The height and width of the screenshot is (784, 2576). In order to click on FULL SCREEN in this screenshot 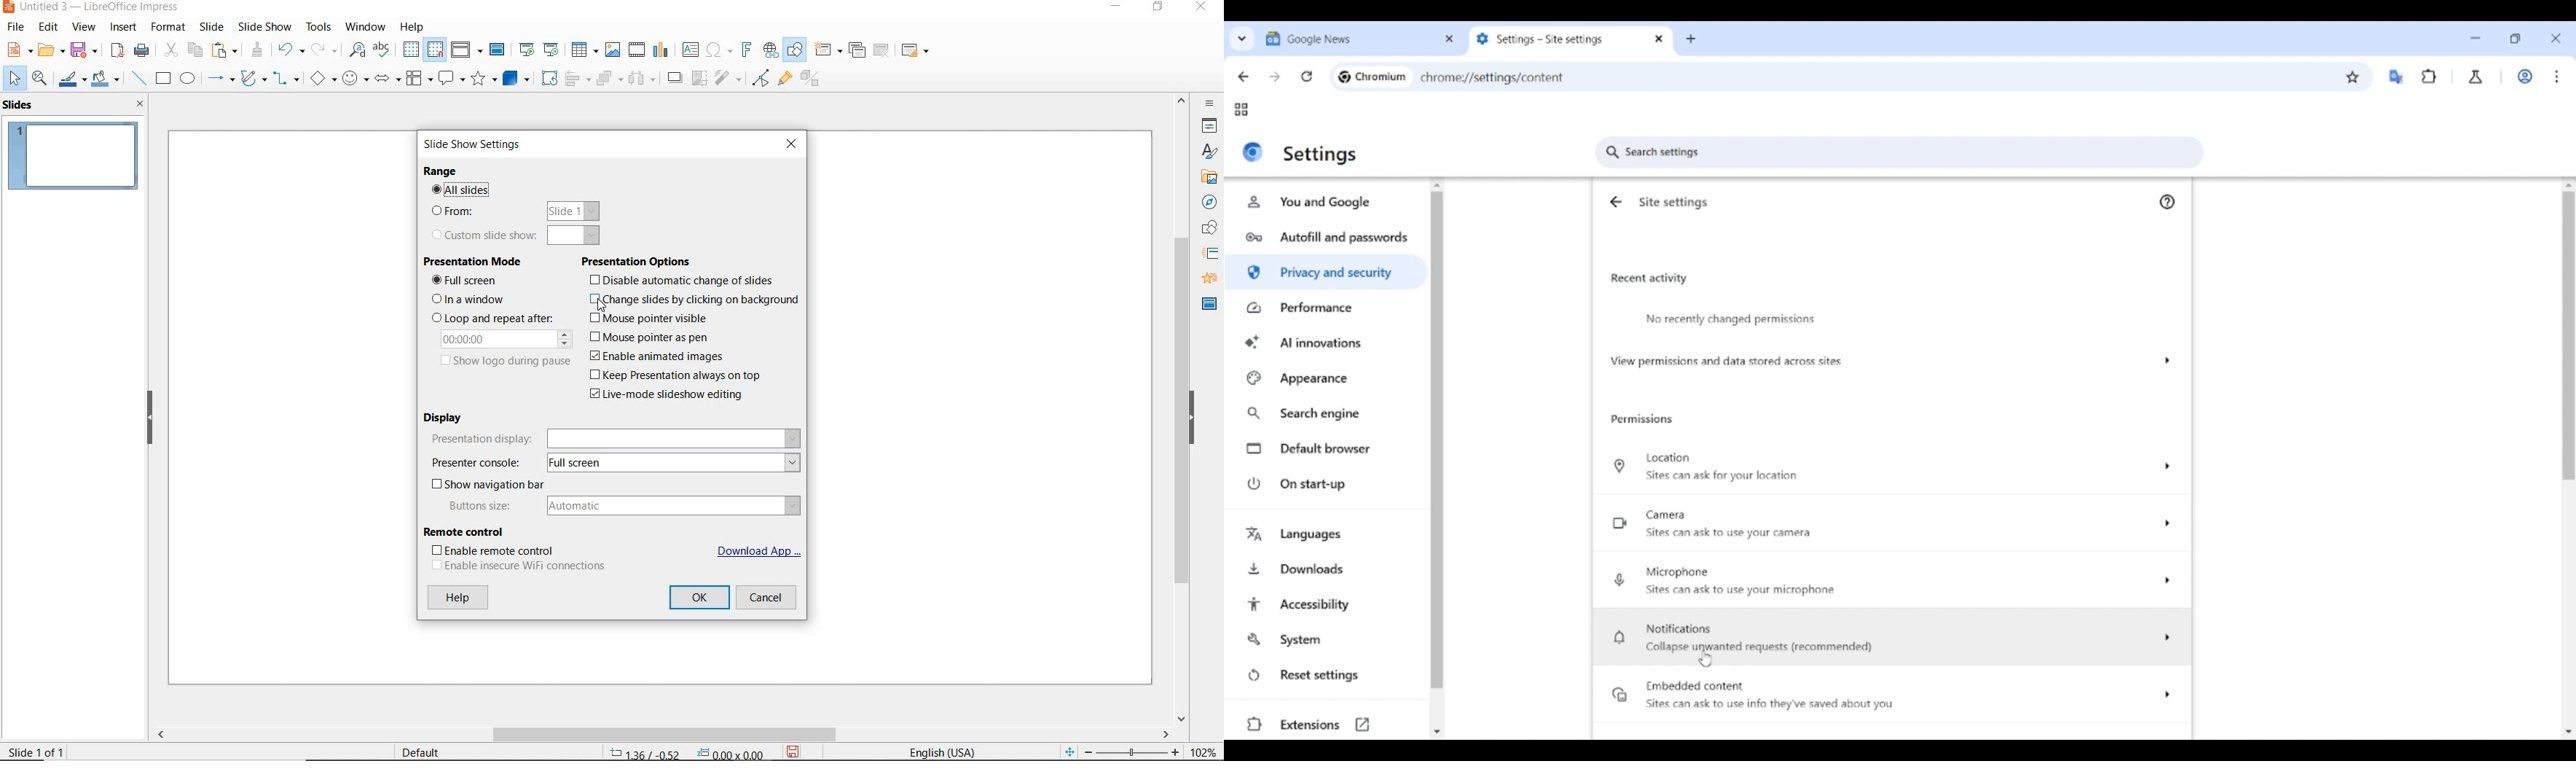, I will do `click(464, 281)`.